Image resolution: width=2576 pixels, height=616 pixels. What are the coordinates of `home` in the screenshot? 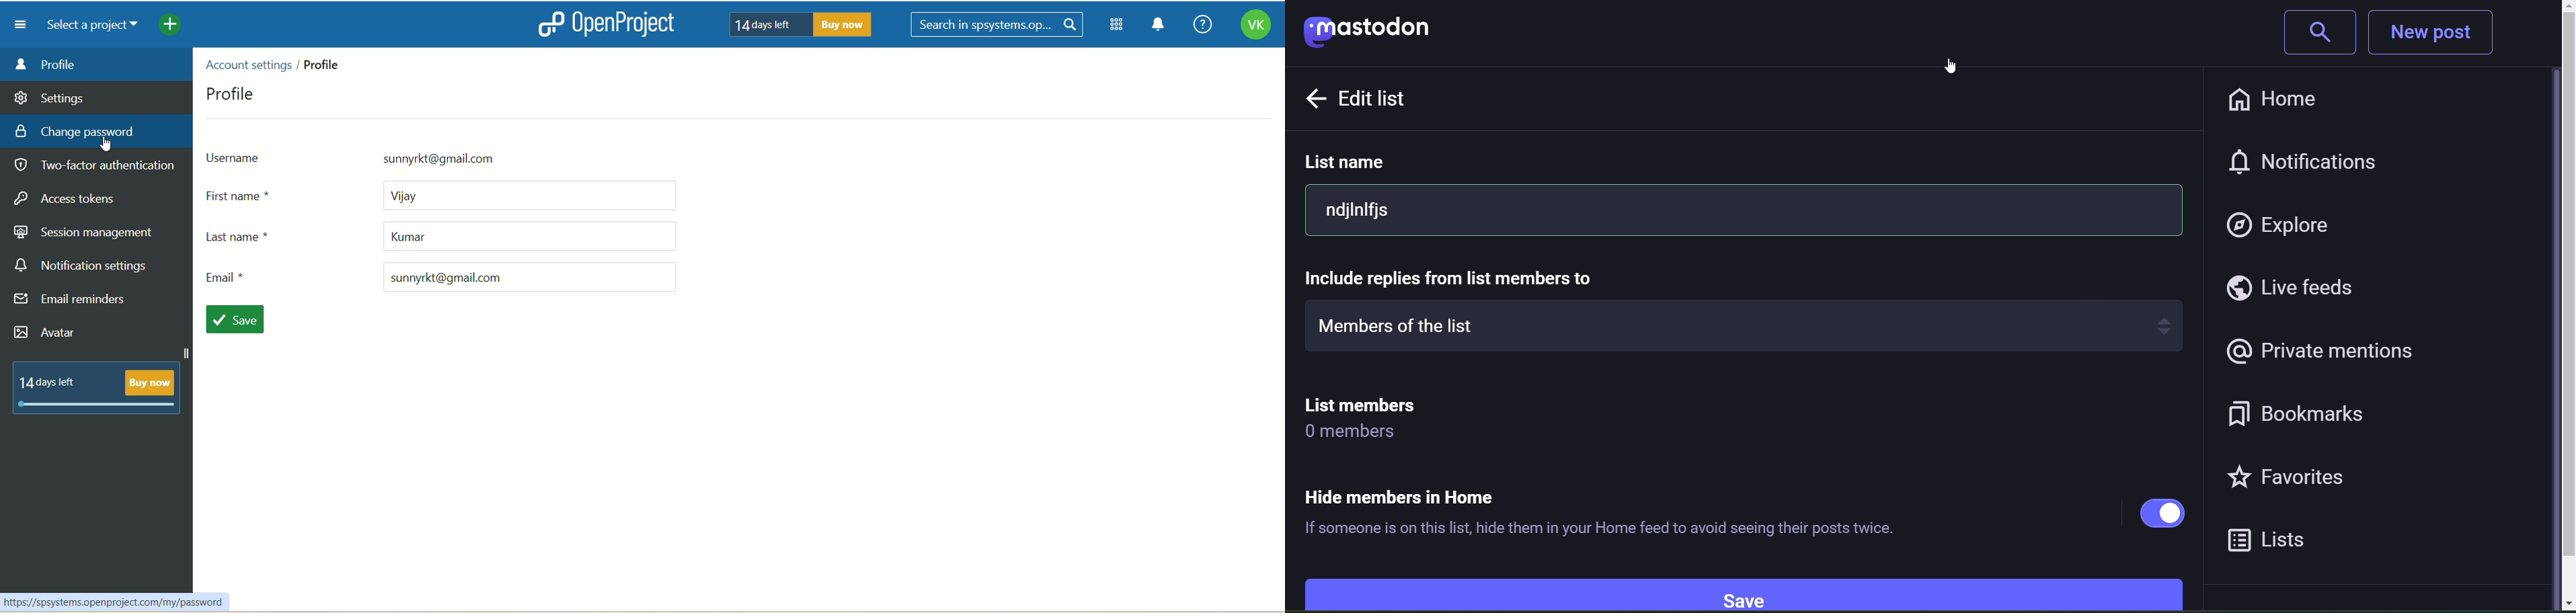 It's located at (2270, 97).